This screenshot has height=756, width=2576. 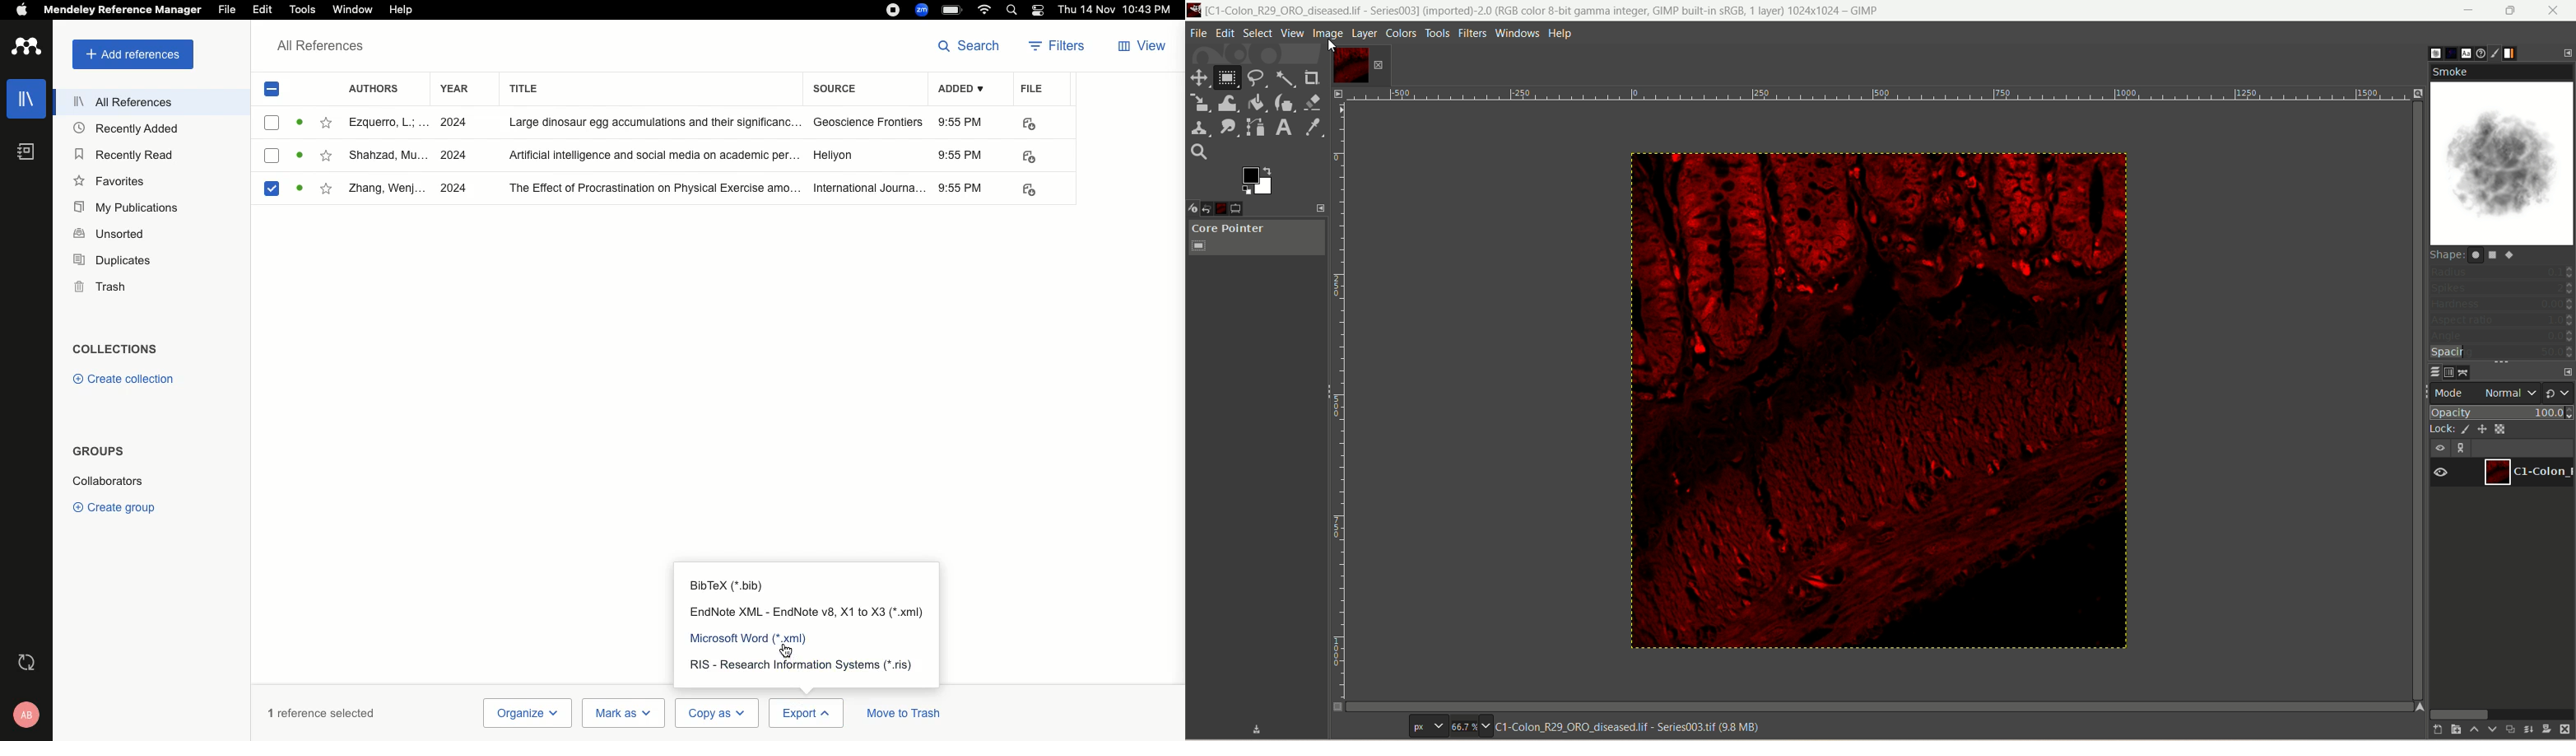 What do you see at coordinates (655, 189) in the screenshot?
I see `the effect of procrastination on physical exercise` at bounding box center [655, 189].